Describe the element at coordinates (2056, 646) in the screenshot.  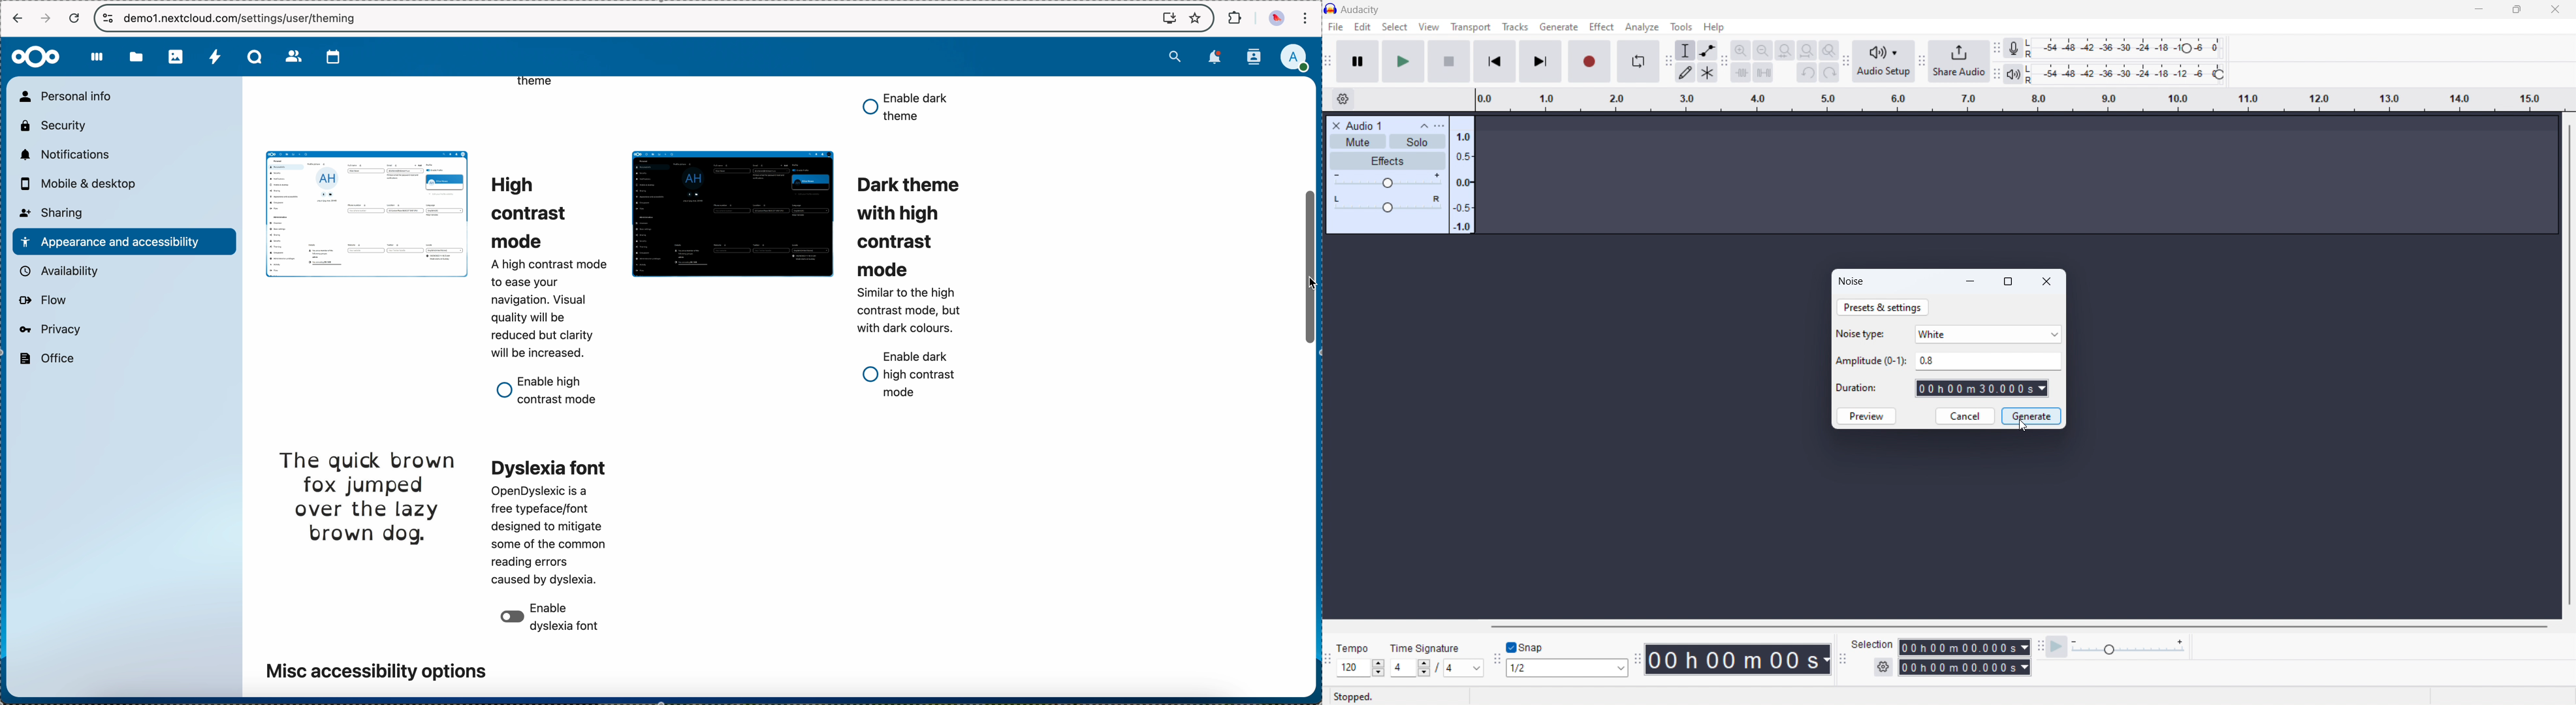
I see `play at speed` at that location.